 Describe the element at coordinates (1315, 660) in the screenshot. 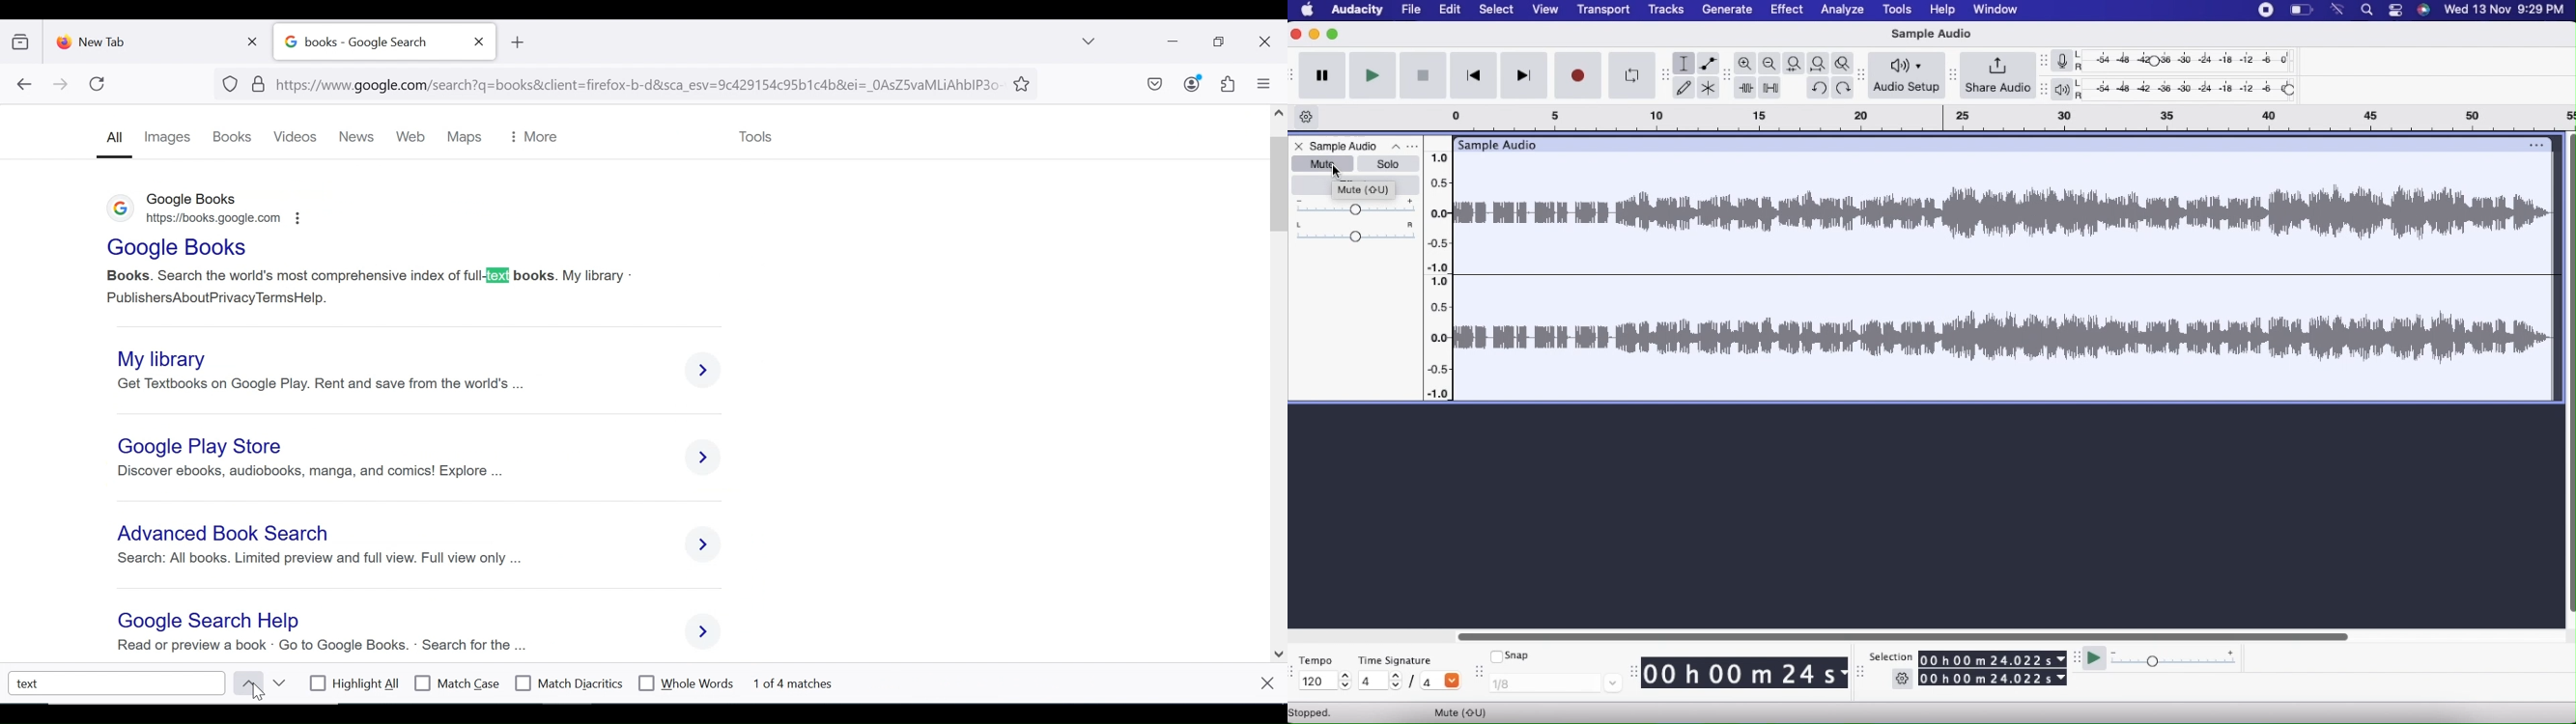

I see `Tempo` at that location.